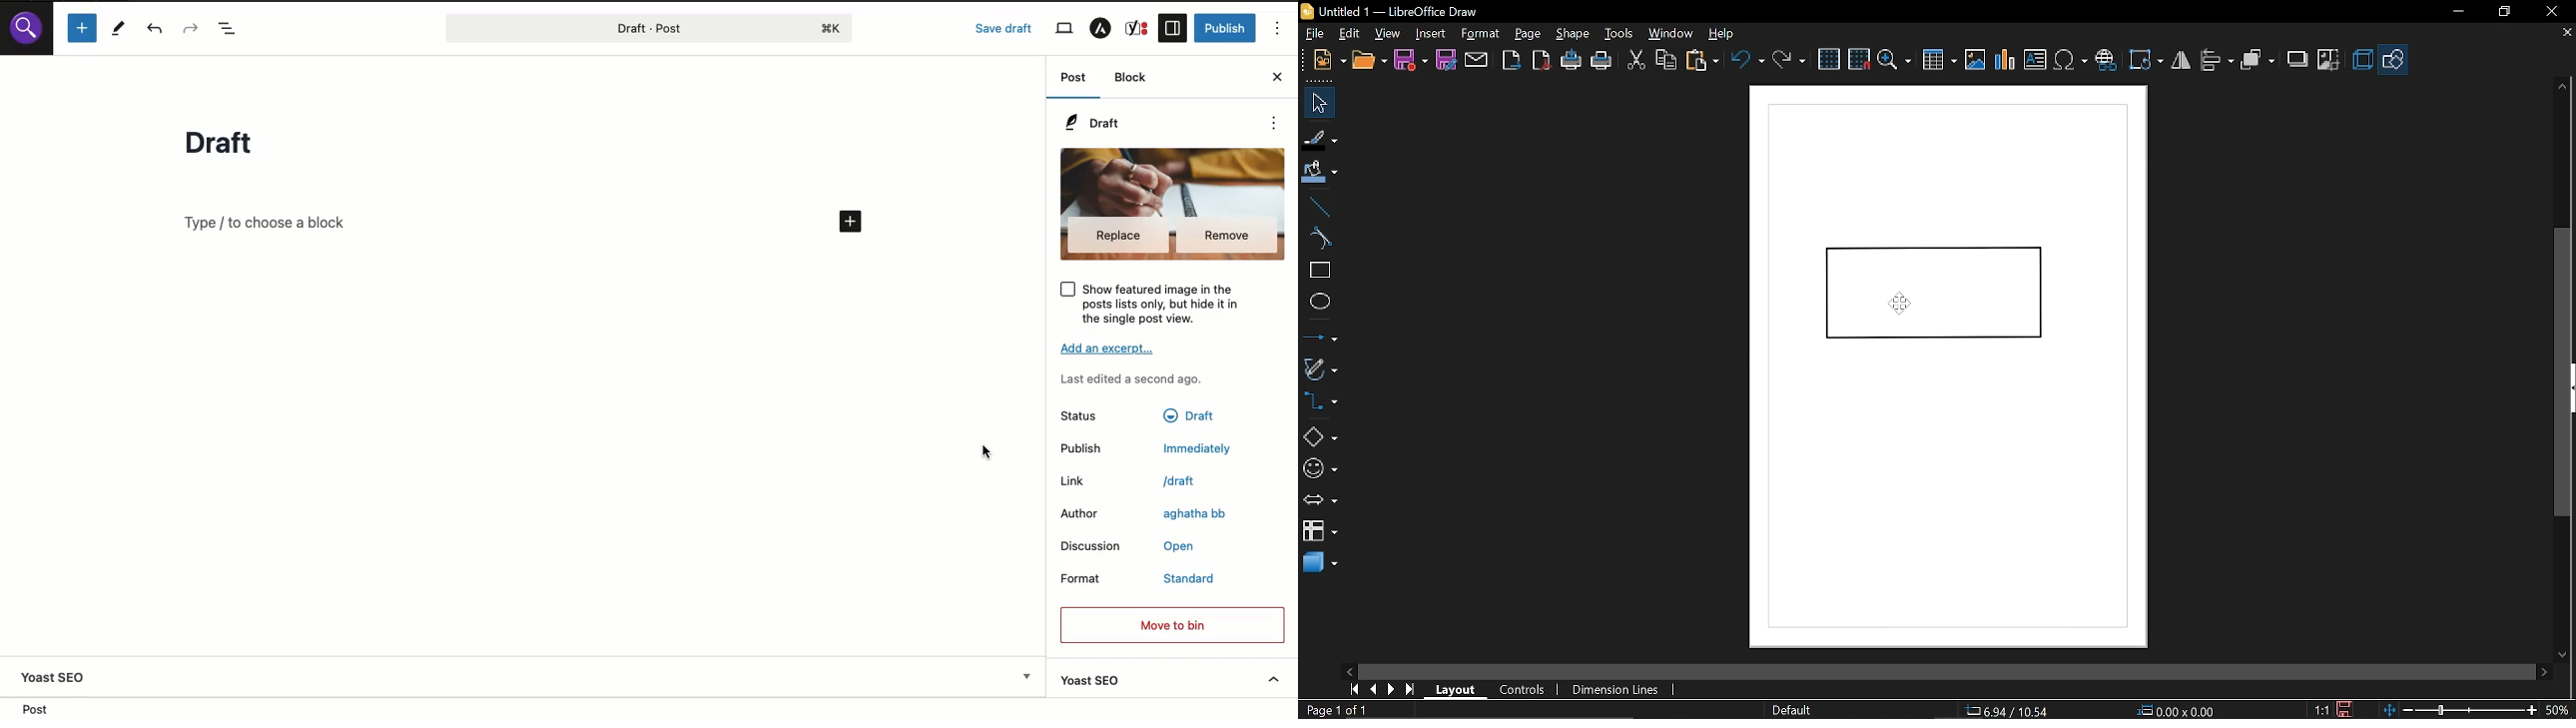 This screenshot has height=728, width=2576. I want to click on text, so click(1194, 450).